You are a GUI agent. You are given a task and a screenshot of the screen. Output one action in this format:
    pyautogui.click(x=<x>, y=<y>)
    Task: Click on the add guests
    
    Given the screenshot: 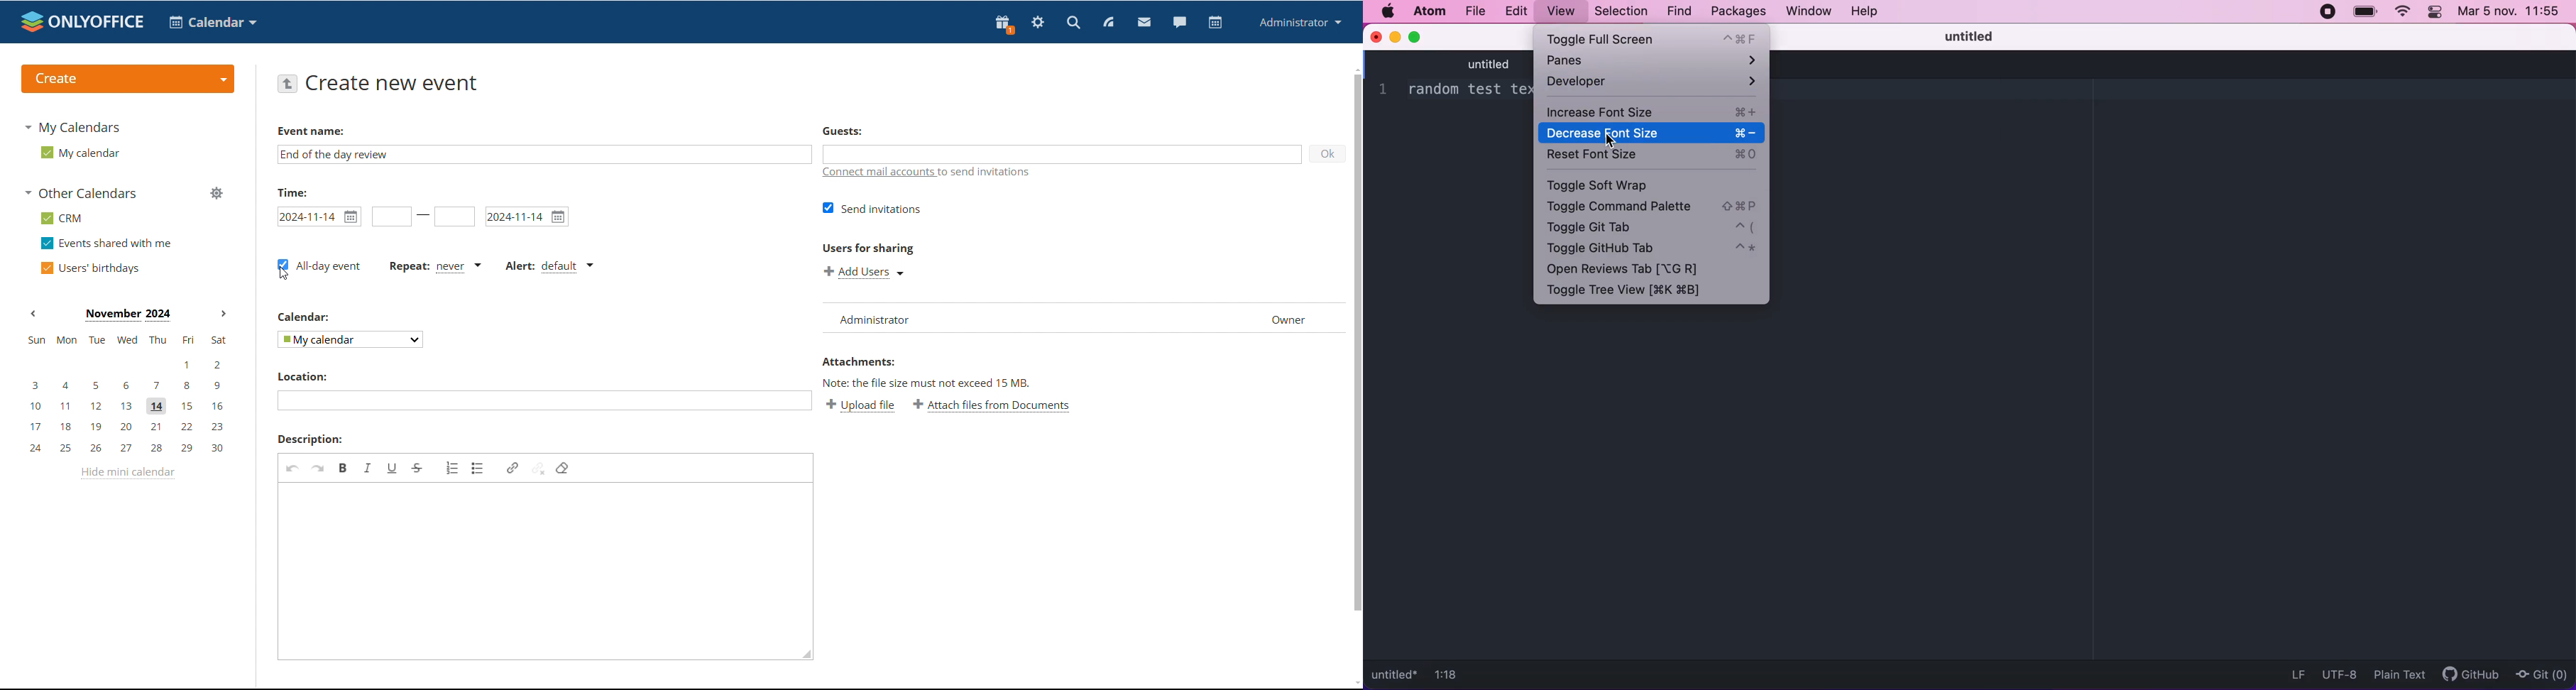 What is the action you would take?
    pyautogui.click(x=1060, y=153)
    